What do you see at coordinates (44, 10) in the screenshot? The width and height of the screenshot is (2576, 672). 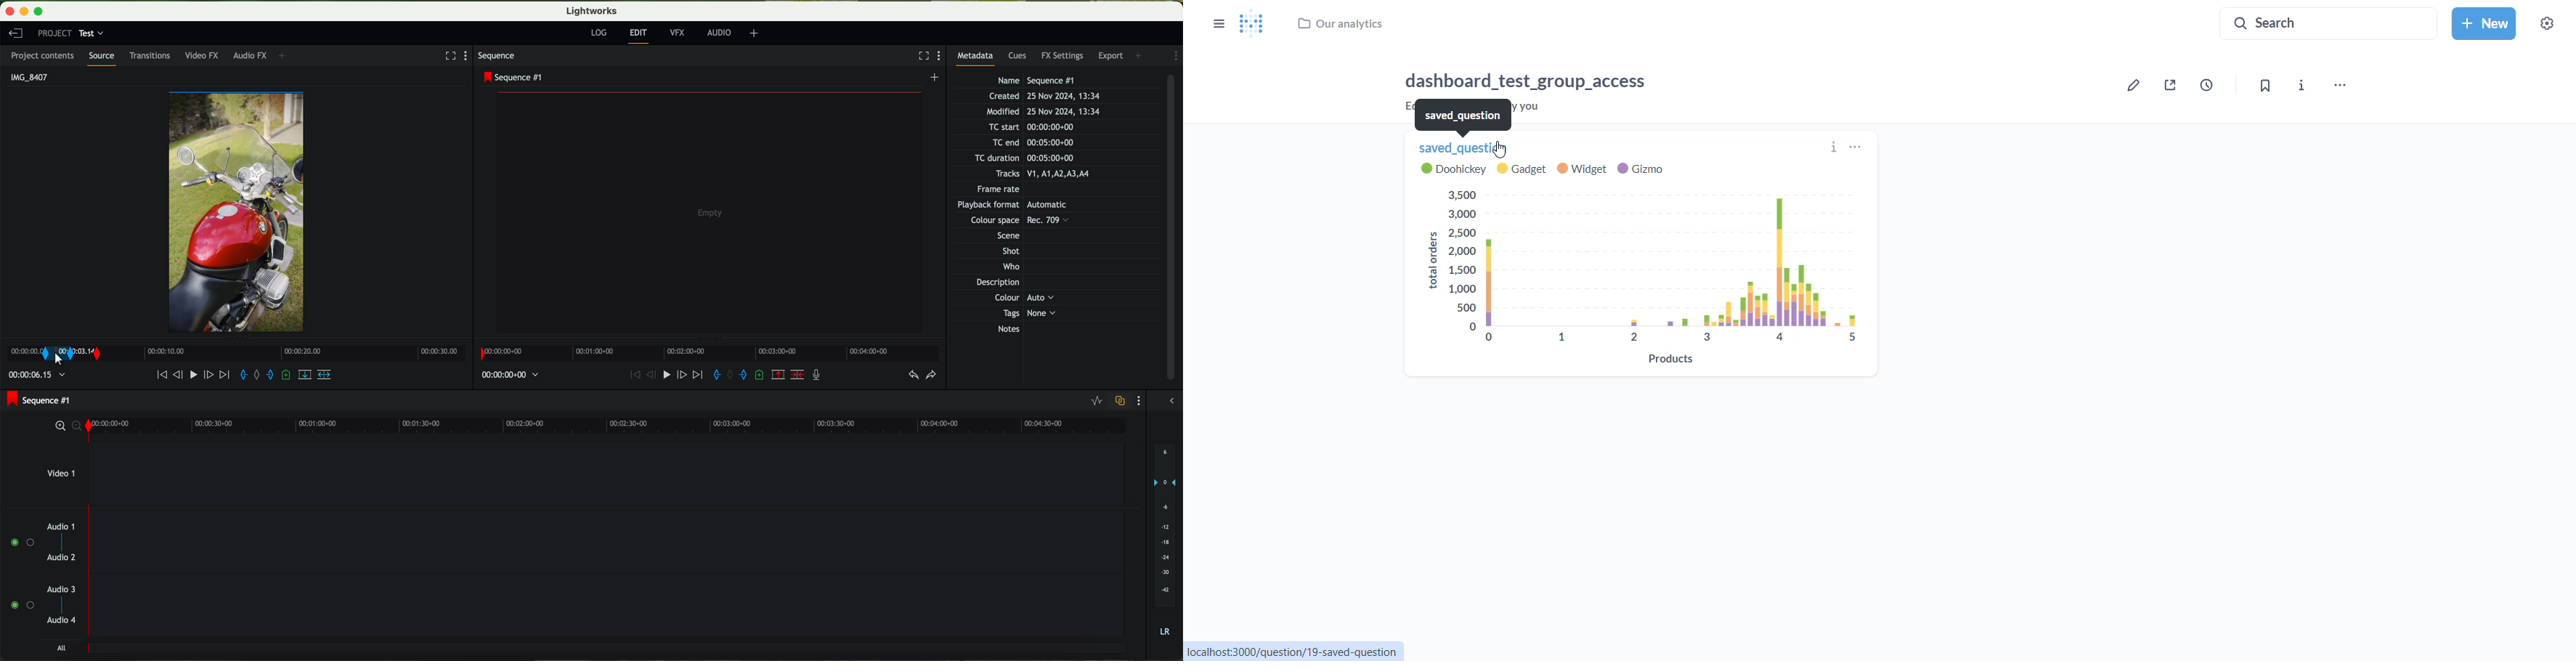 I see `maximize` at bounding box center [44, 10].